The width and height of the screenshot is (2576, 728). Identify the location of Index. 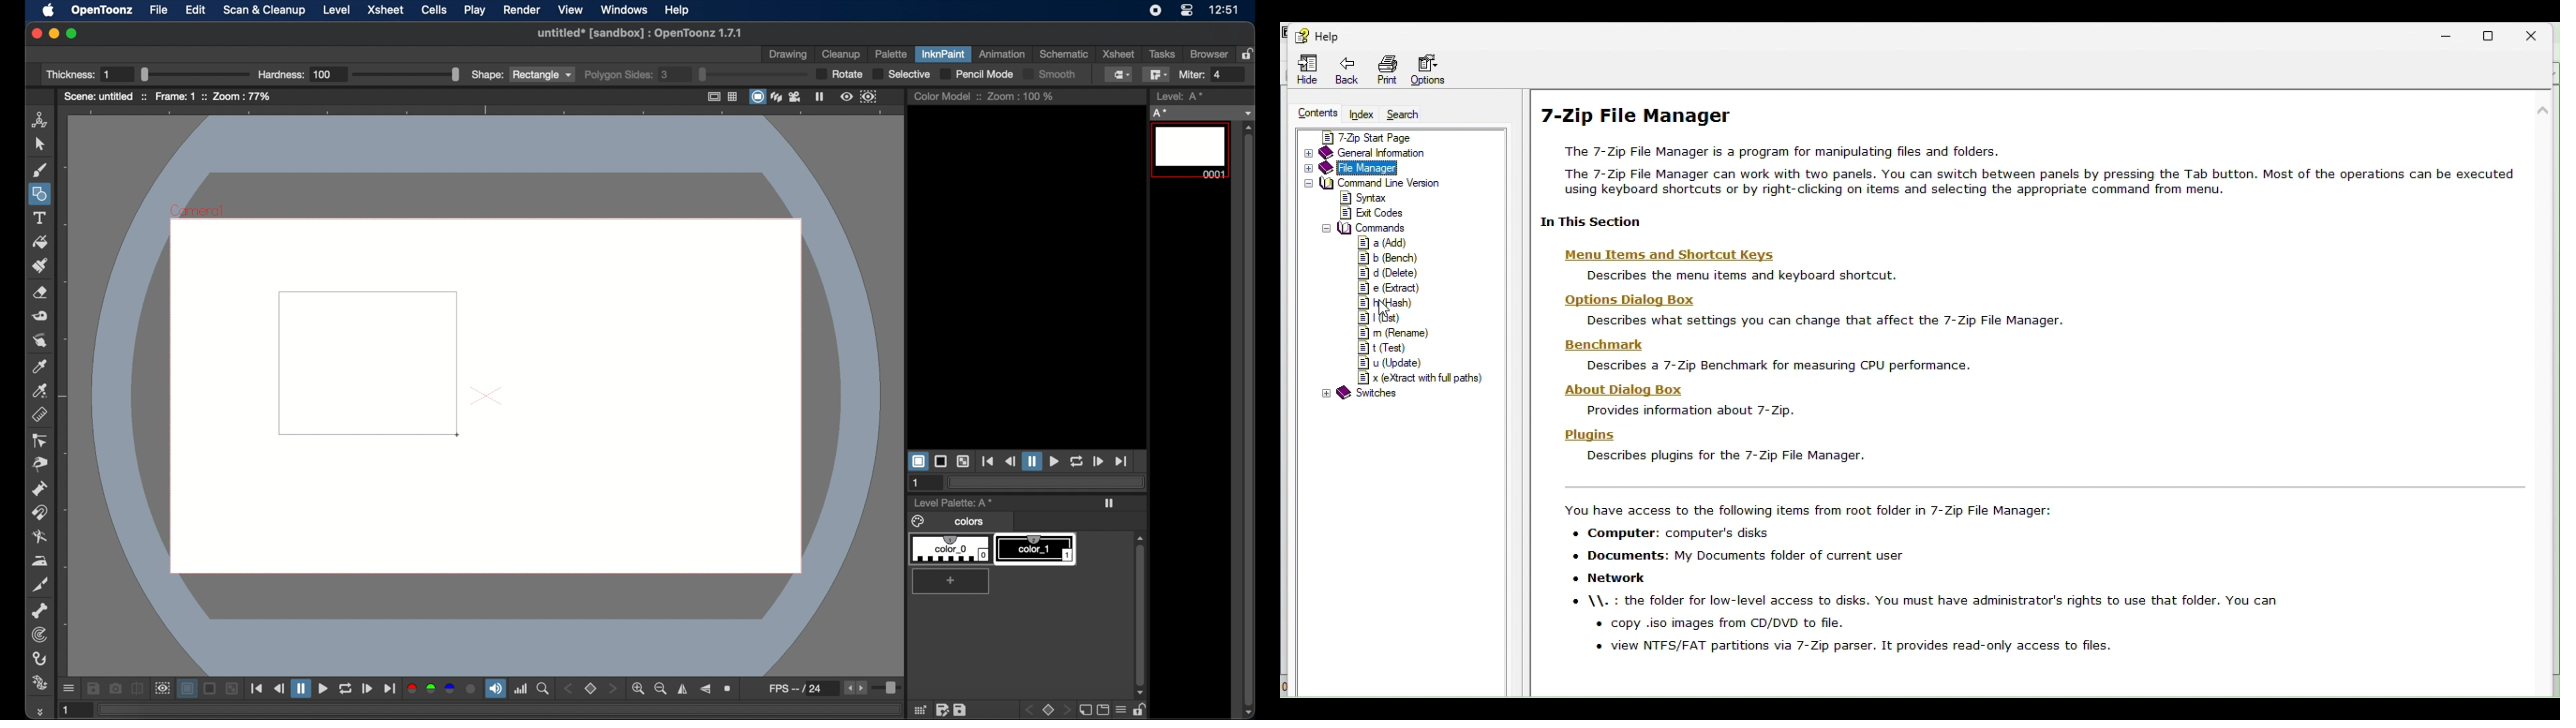
(1363, 112).